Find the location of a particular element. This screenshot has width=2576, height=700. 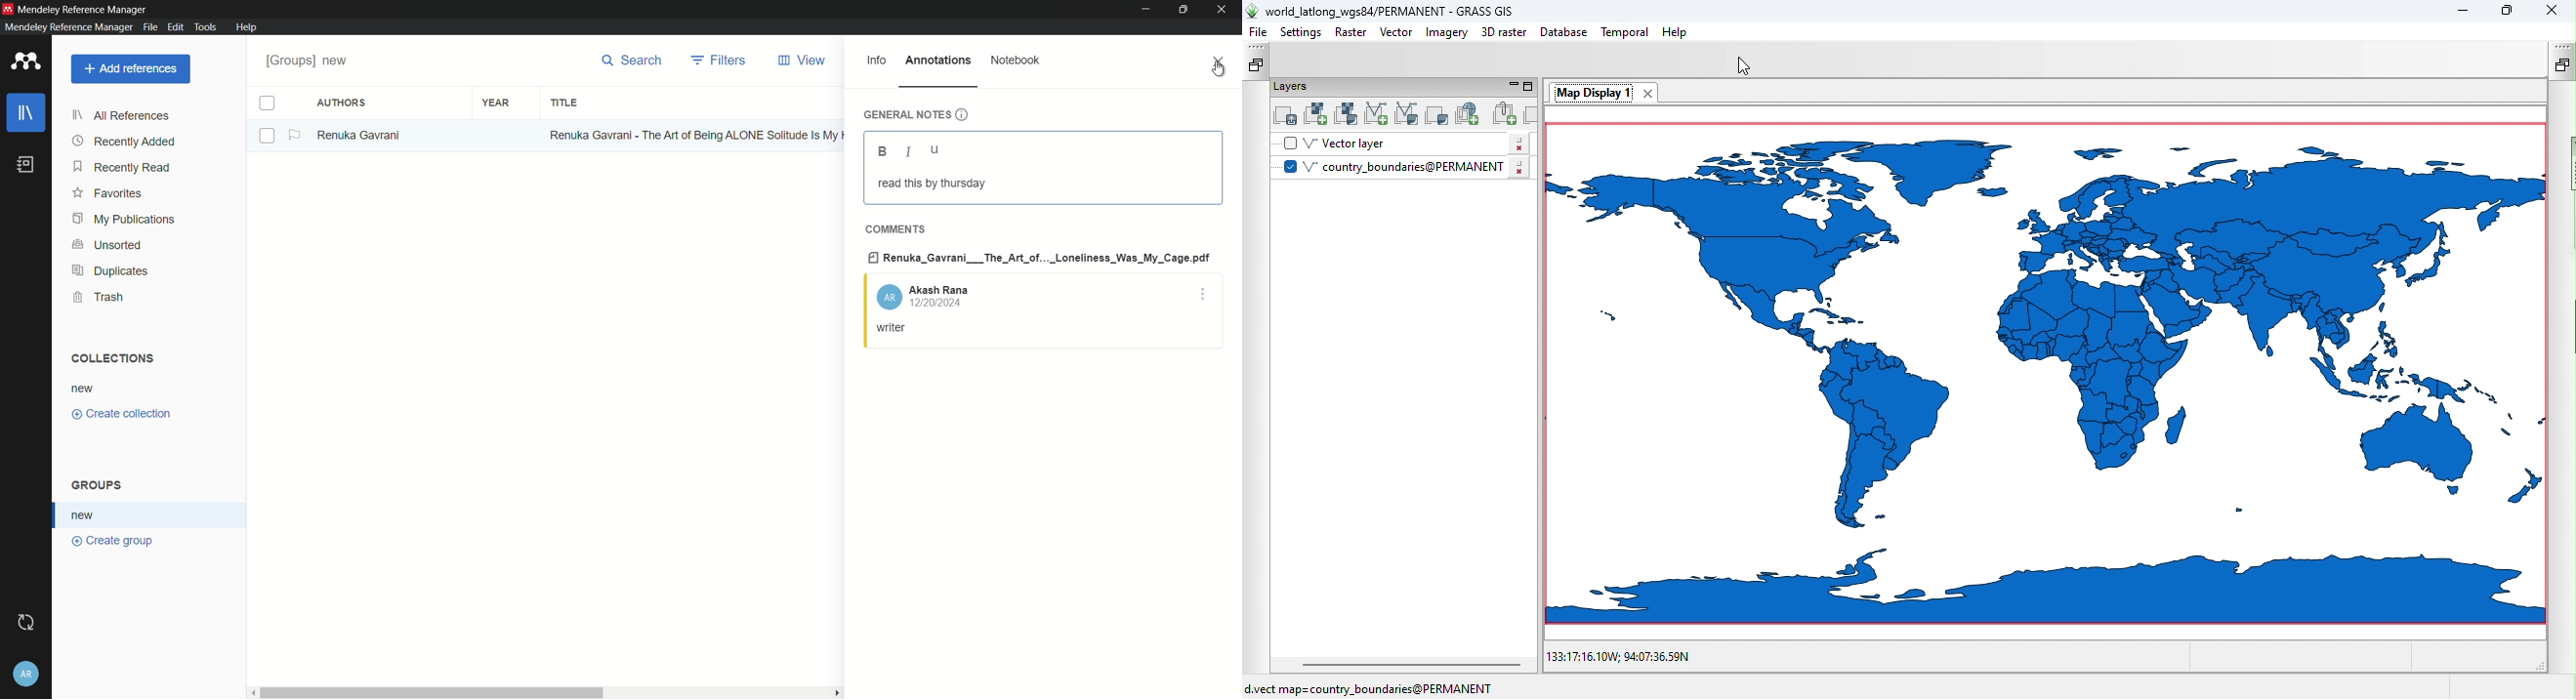

favorites is located at coordinates (108, 195).